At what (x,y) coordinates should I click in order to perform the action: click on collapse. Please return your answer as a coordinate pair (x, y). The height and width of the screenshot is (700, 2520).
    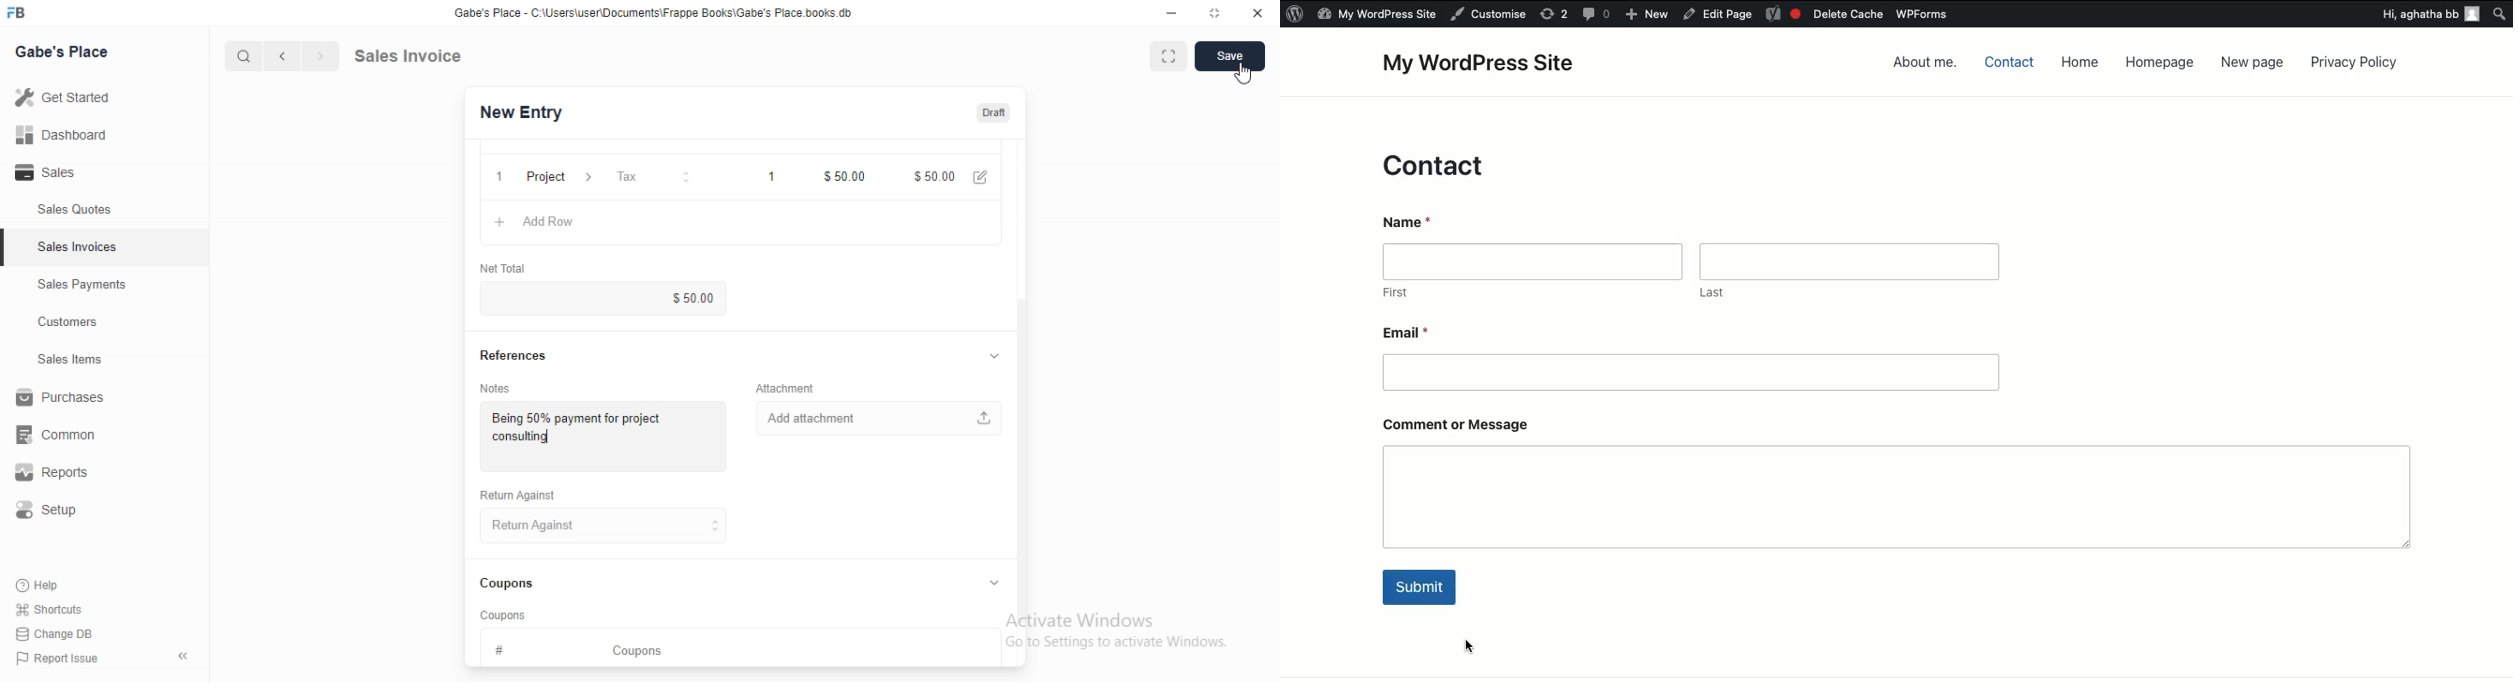
    Looking at the image, I should click on (185, 656).